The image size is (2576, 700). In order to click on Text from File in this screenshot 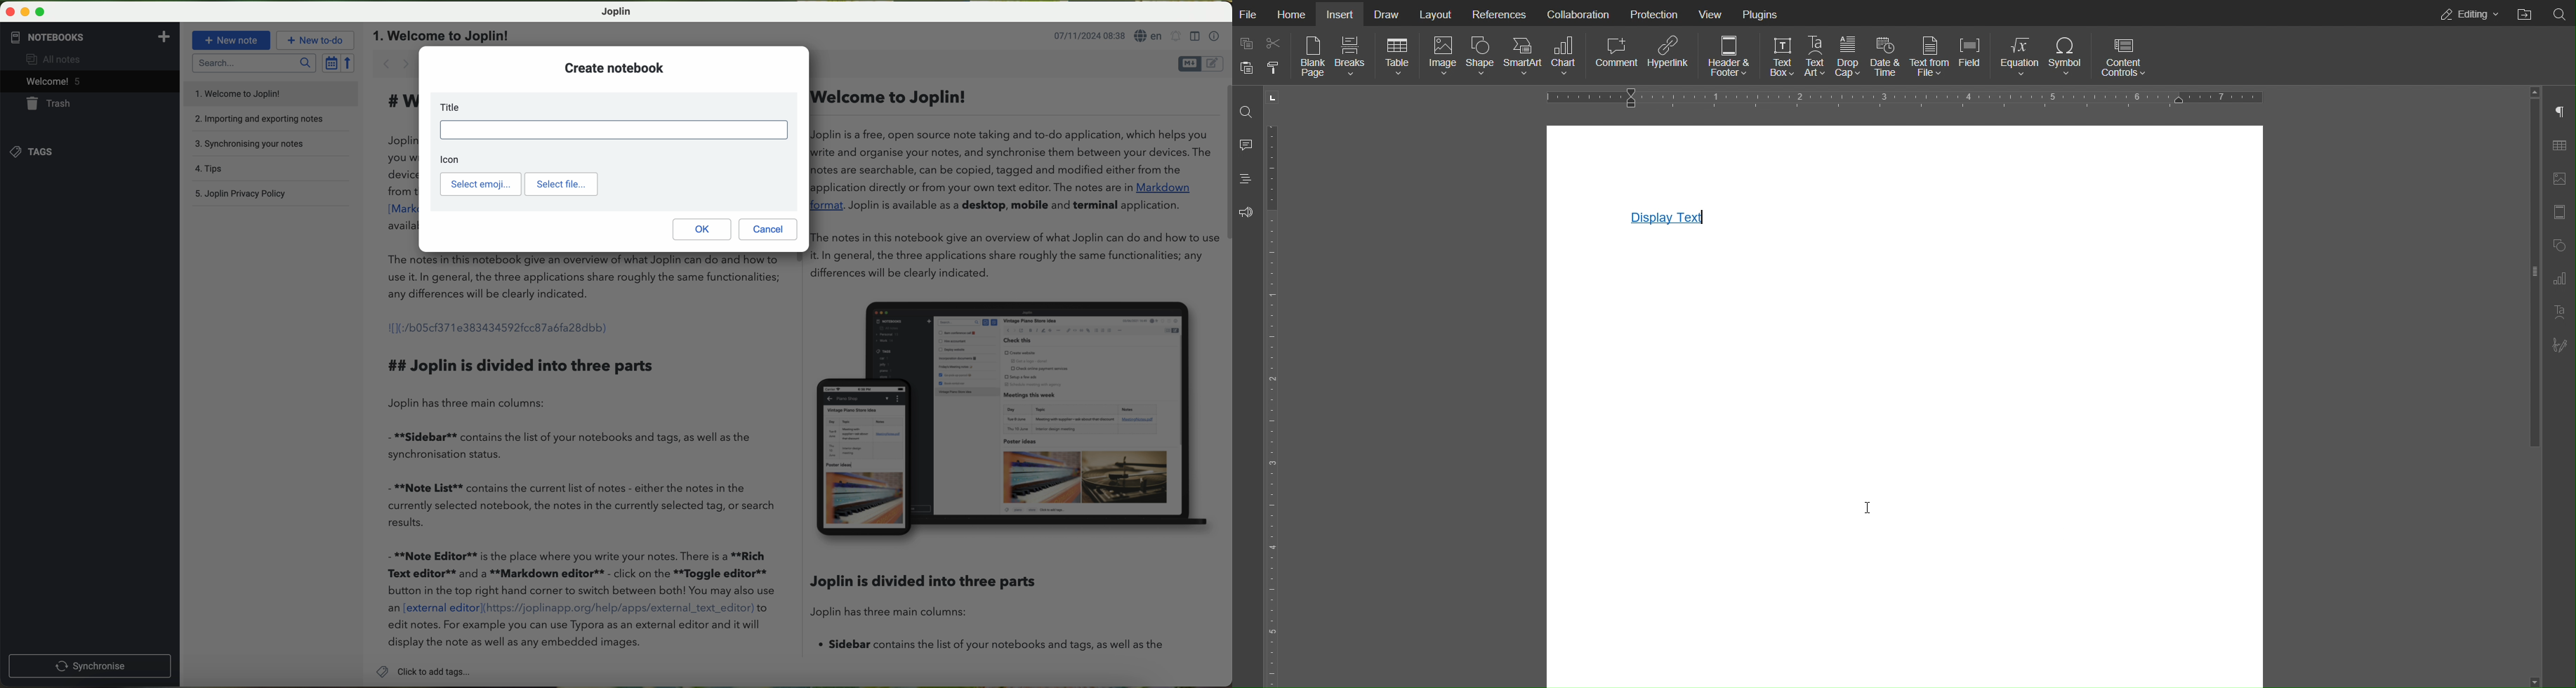, I will do `click(1932, 58)`.